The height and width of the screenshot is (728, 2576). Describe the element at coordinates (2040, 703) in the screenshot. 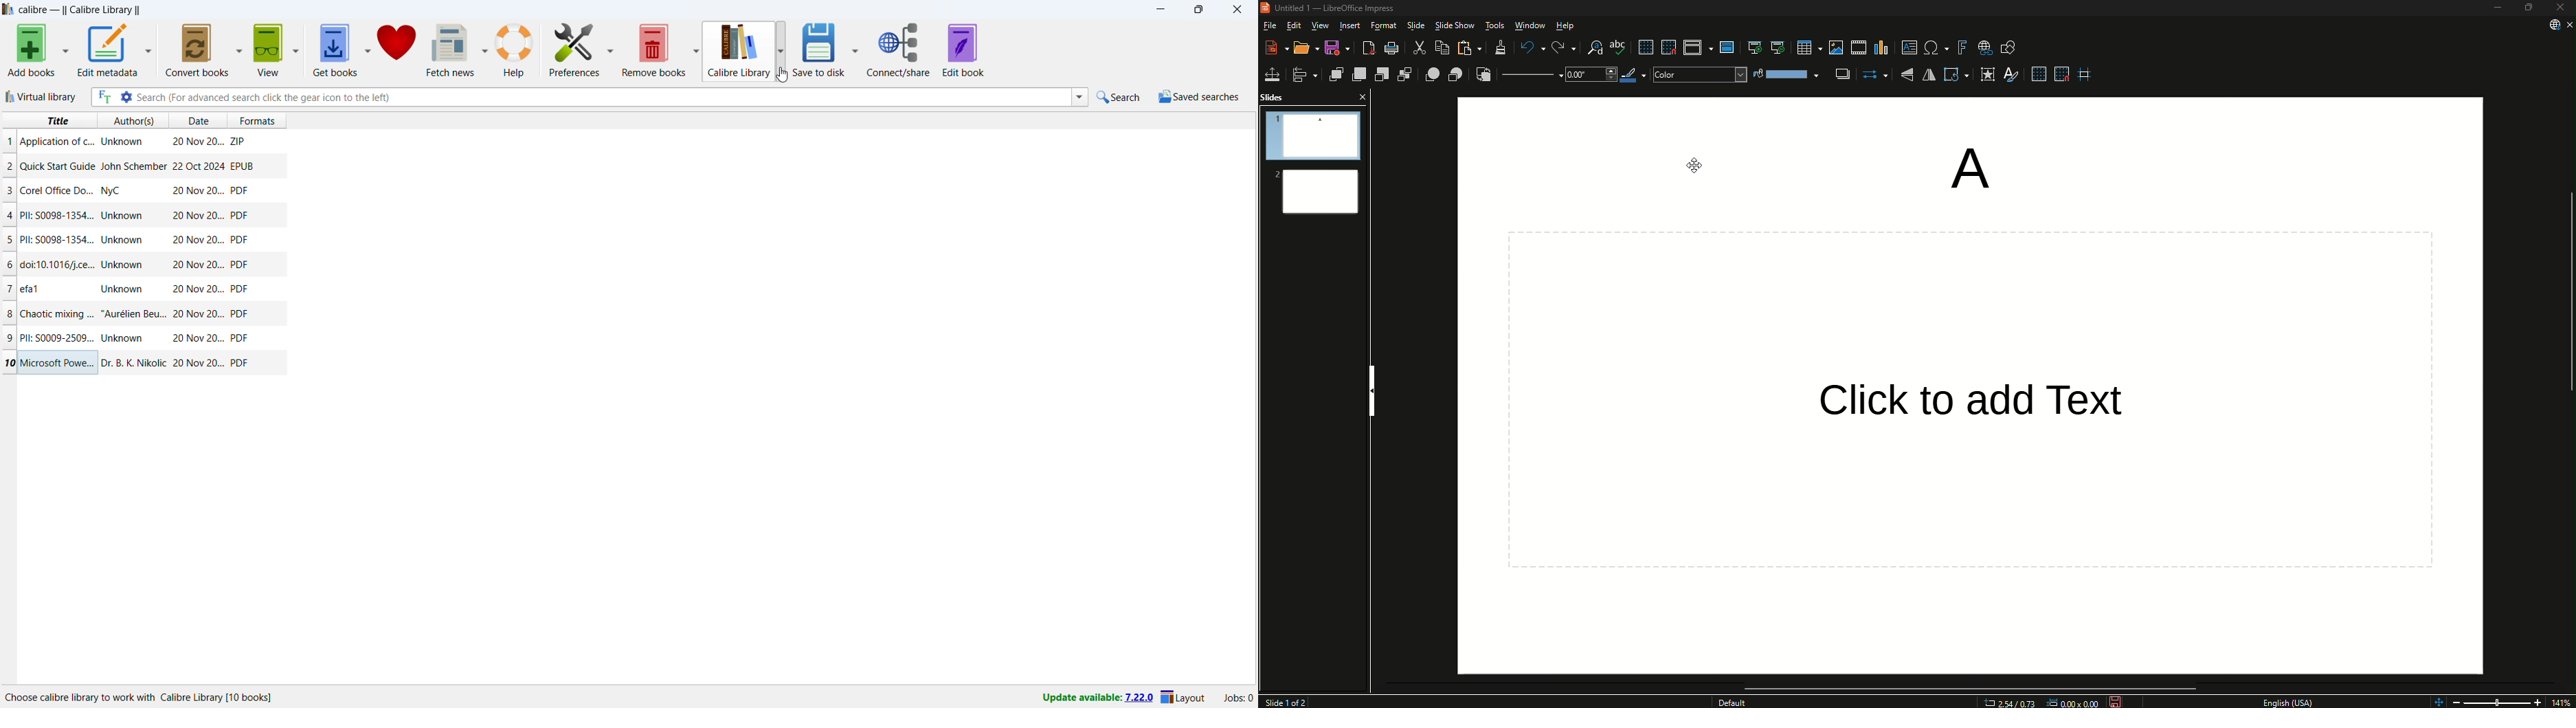

I see `Dimensions` at that location.